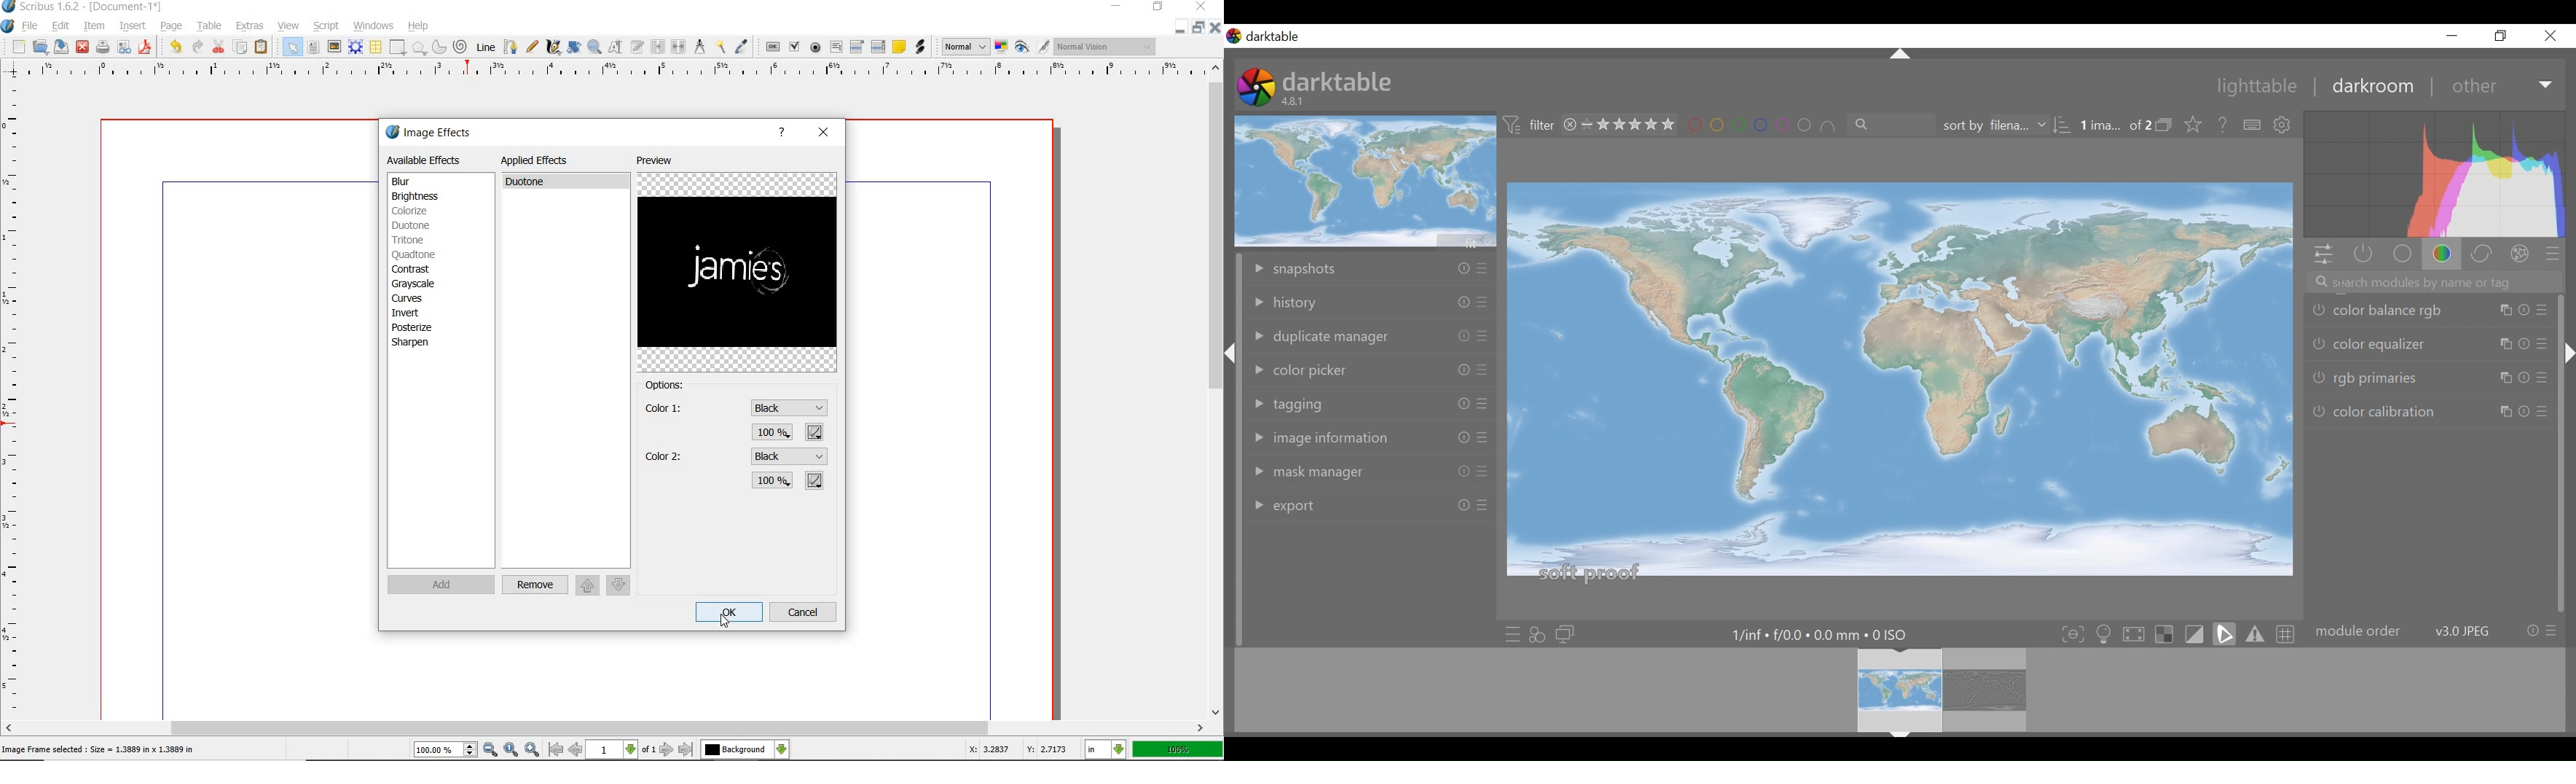  What do you see at coordinates (1370, 267) in the screenshot?
I see `snapshots` at bounding box center [1370, 267].